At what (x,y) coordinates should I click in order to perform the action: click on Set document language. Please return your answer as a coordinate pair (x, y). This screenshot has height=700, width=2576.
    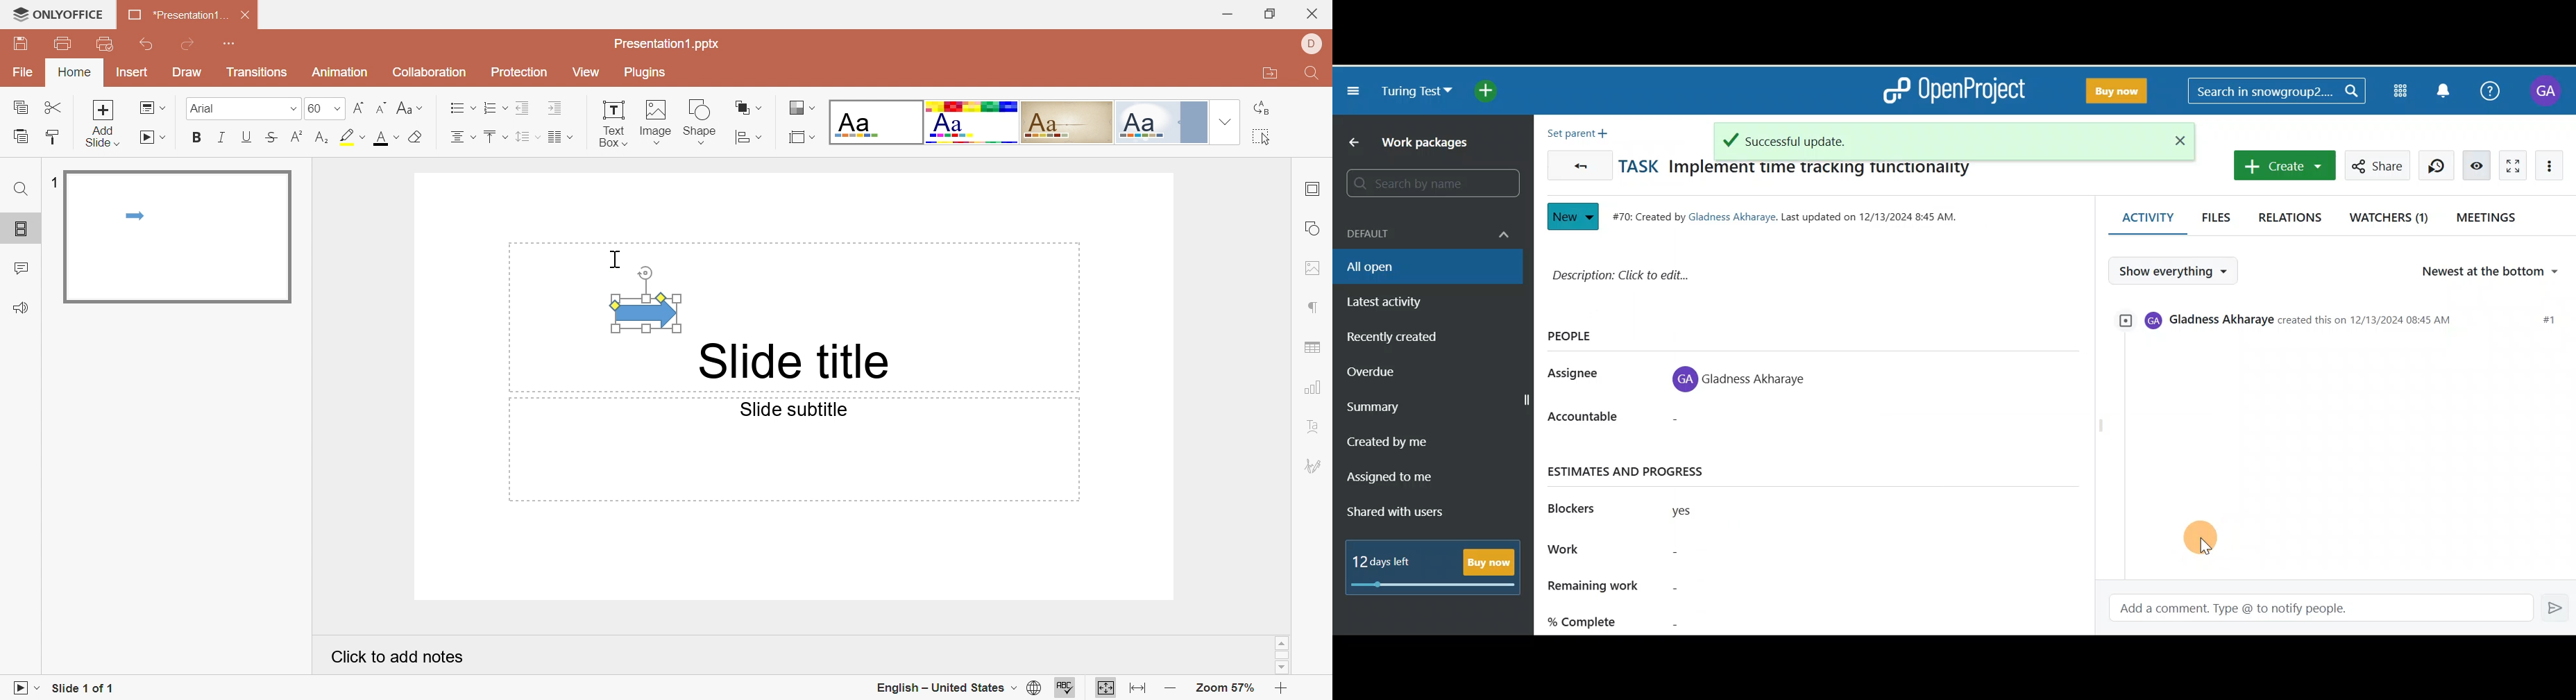
    Looking at the image, I should click on (1035, 689).